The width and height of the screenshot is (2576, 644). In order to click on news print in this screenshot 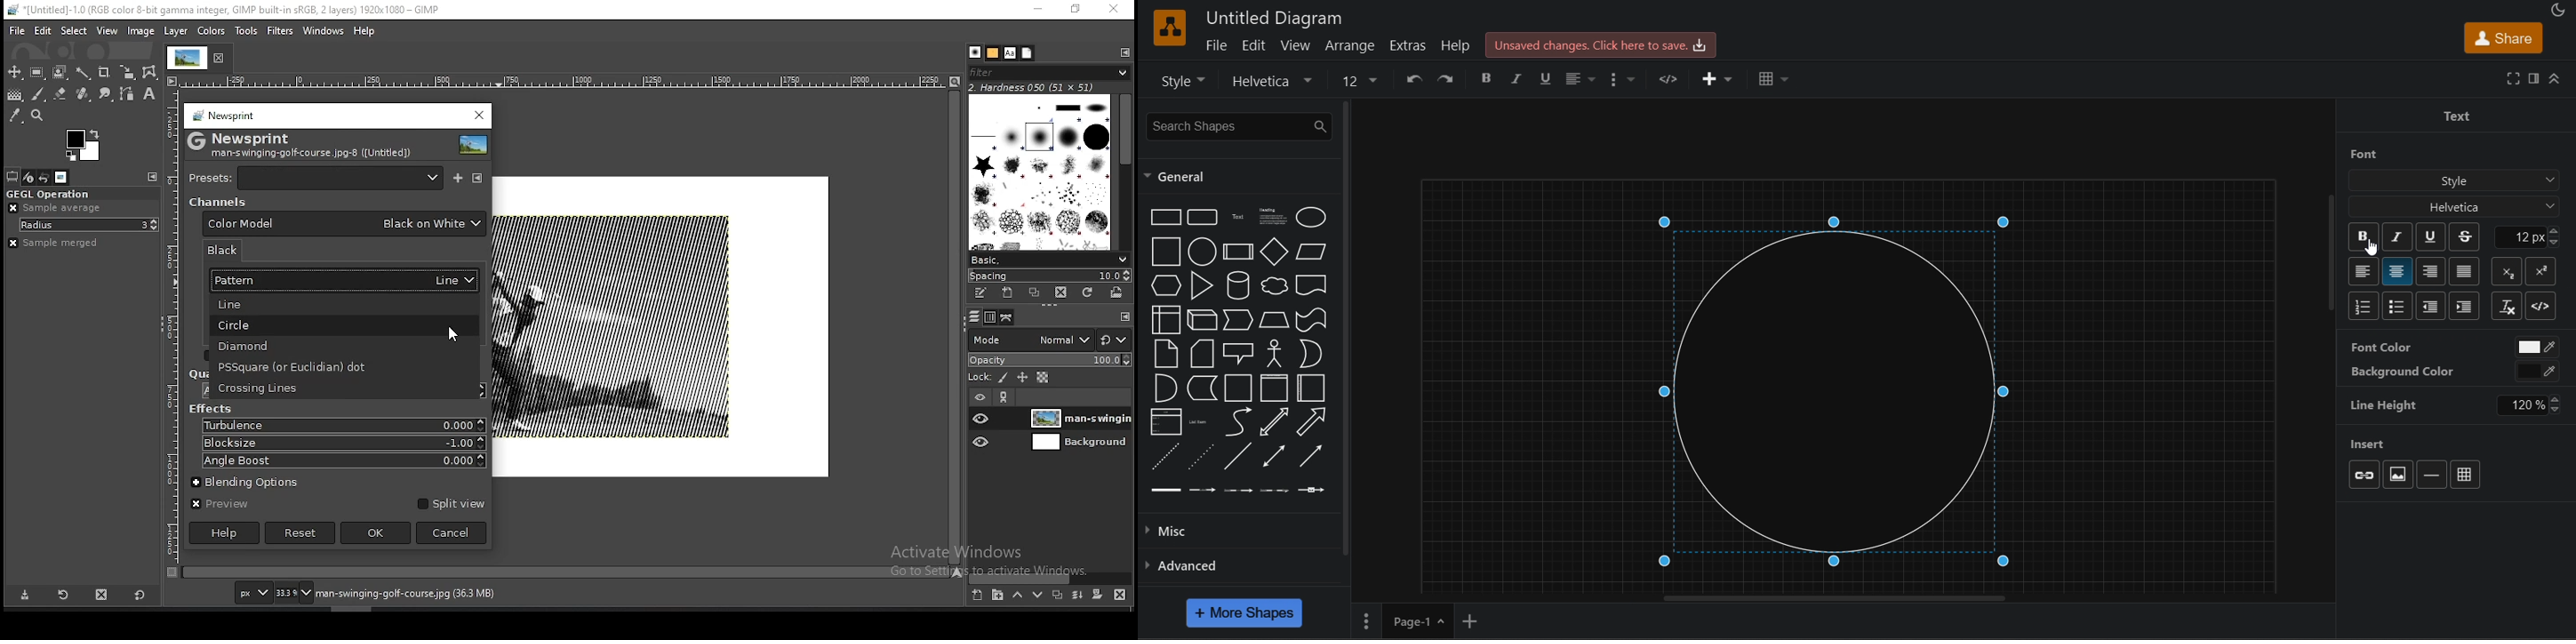, I will do `click(224, 115)`.